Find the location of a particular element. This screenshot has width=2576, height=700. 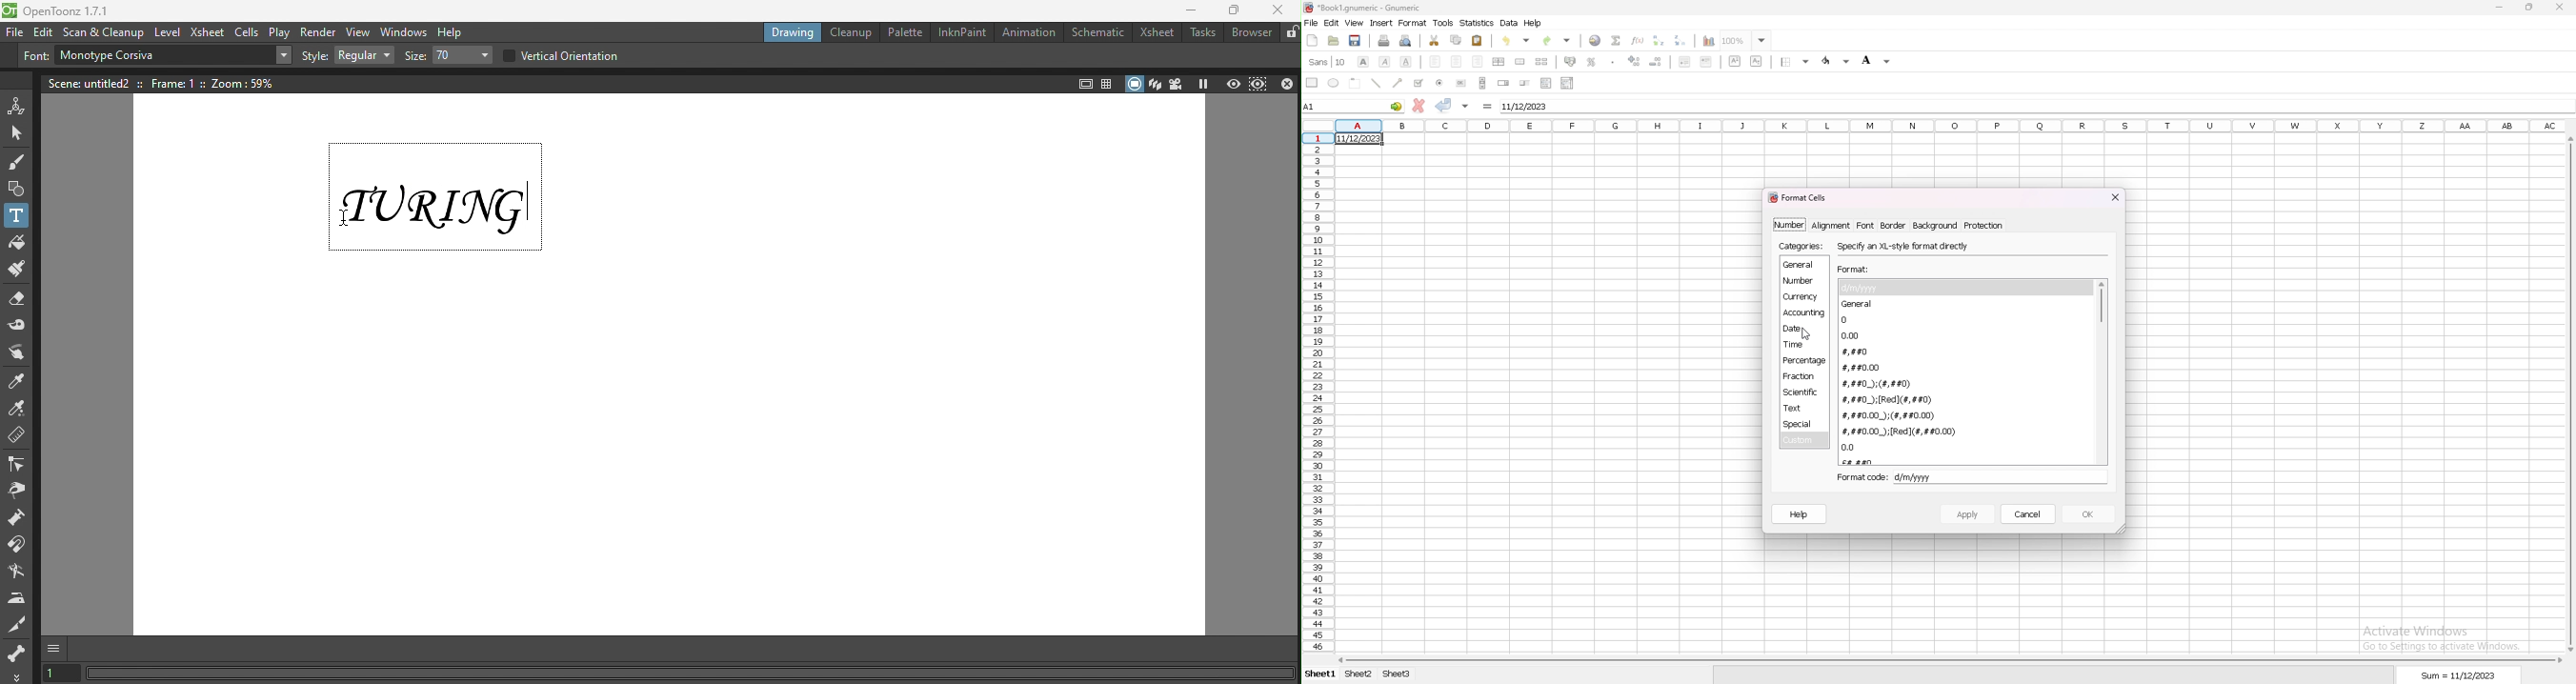

Font is located at coordinates (33, 55).